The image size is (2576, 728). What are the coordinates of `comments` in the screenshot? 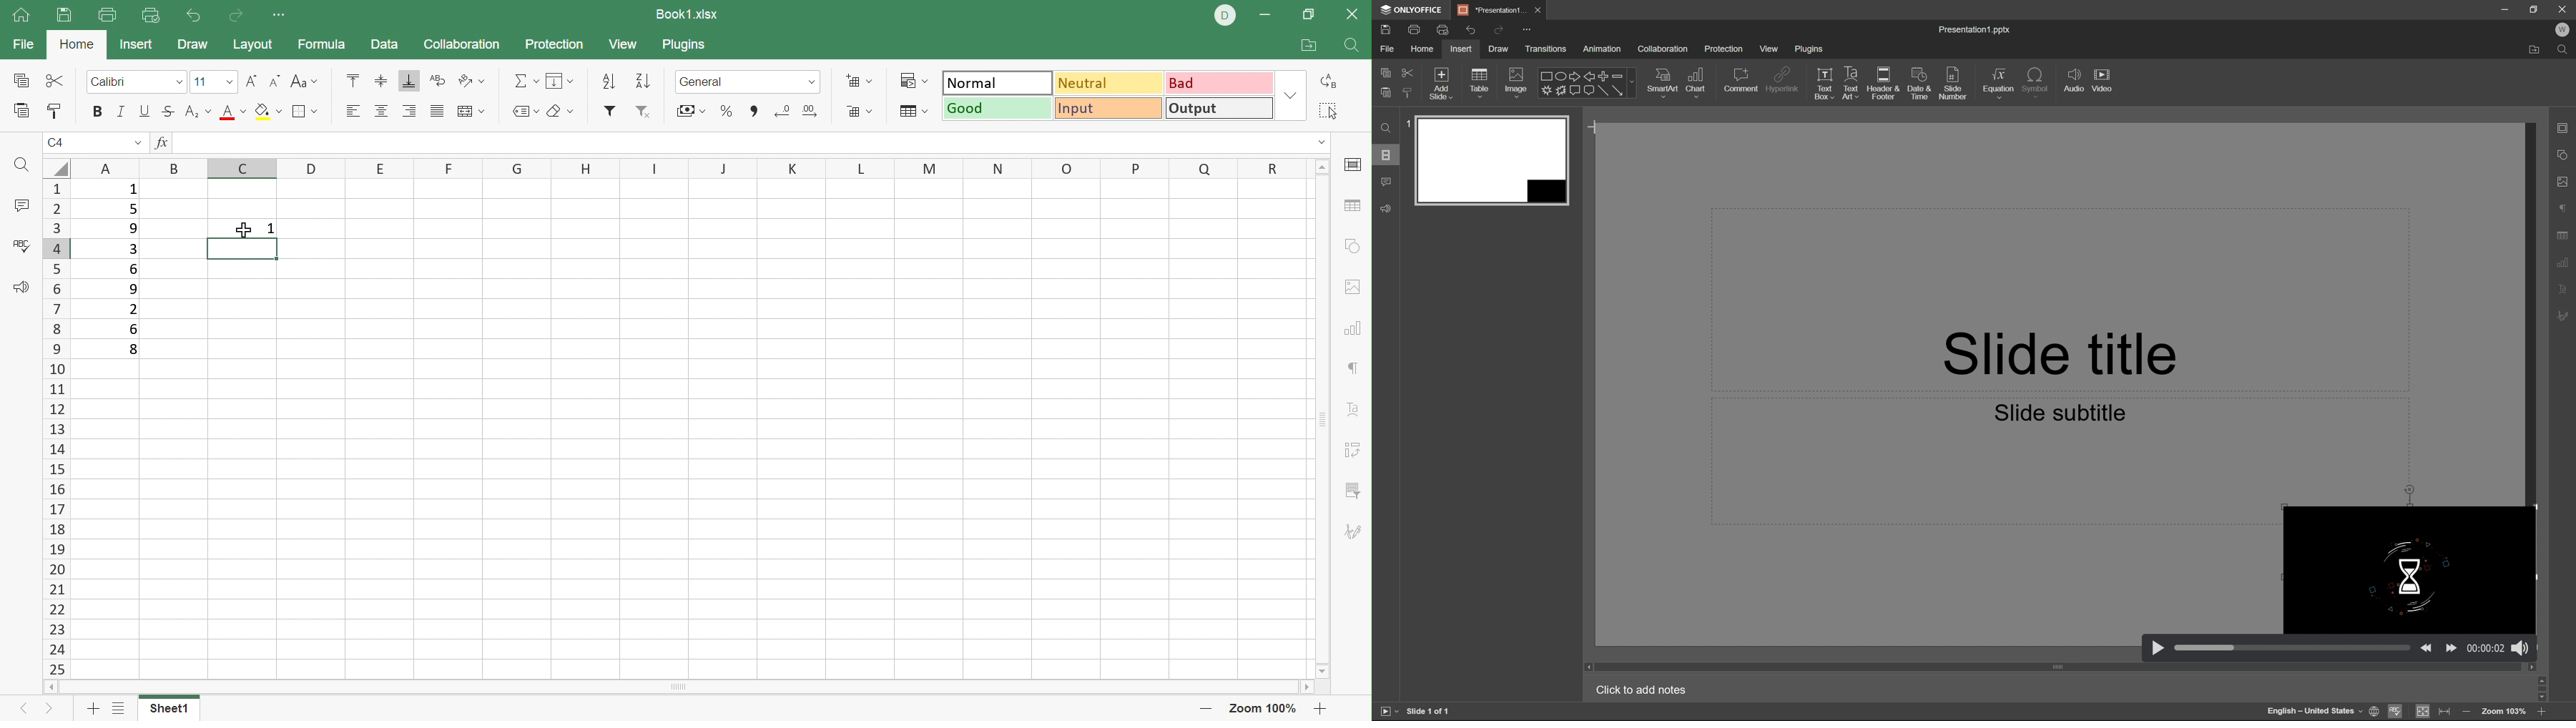 It's located at (1388, 182).